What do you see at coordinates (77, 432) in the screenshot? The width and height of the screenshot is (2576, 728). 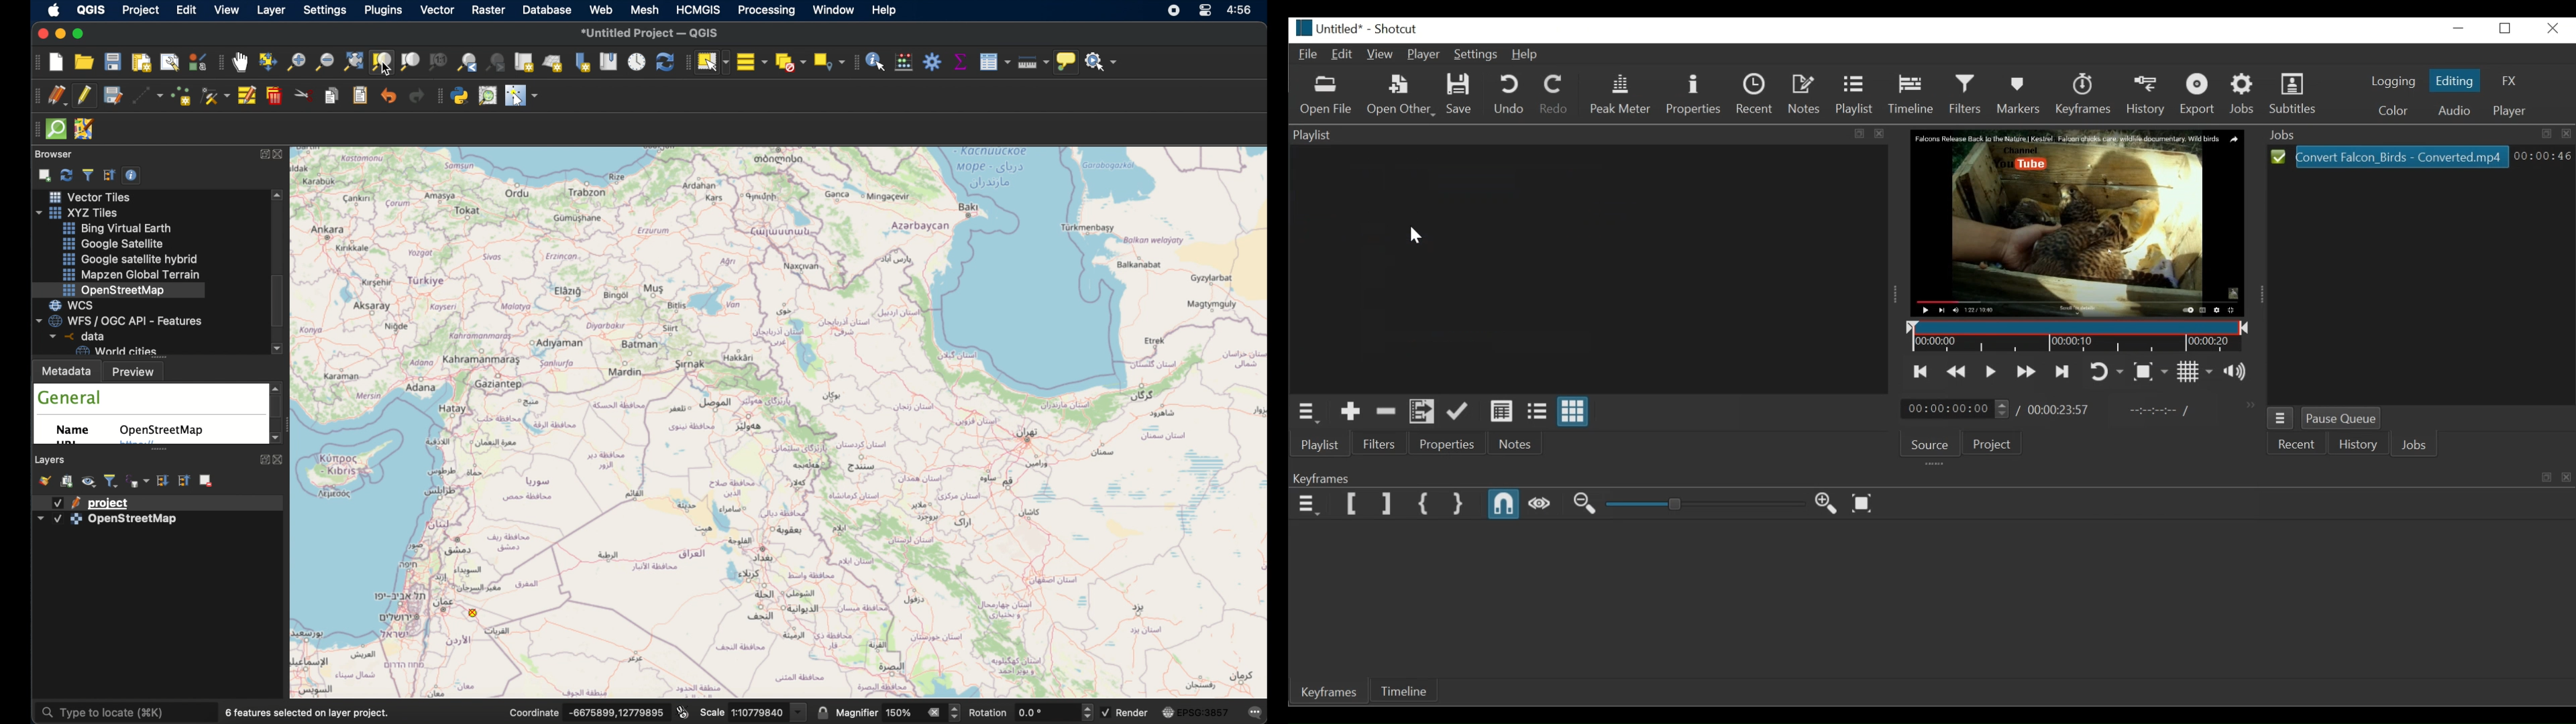 I see `name` at bounding box center [77, 432].